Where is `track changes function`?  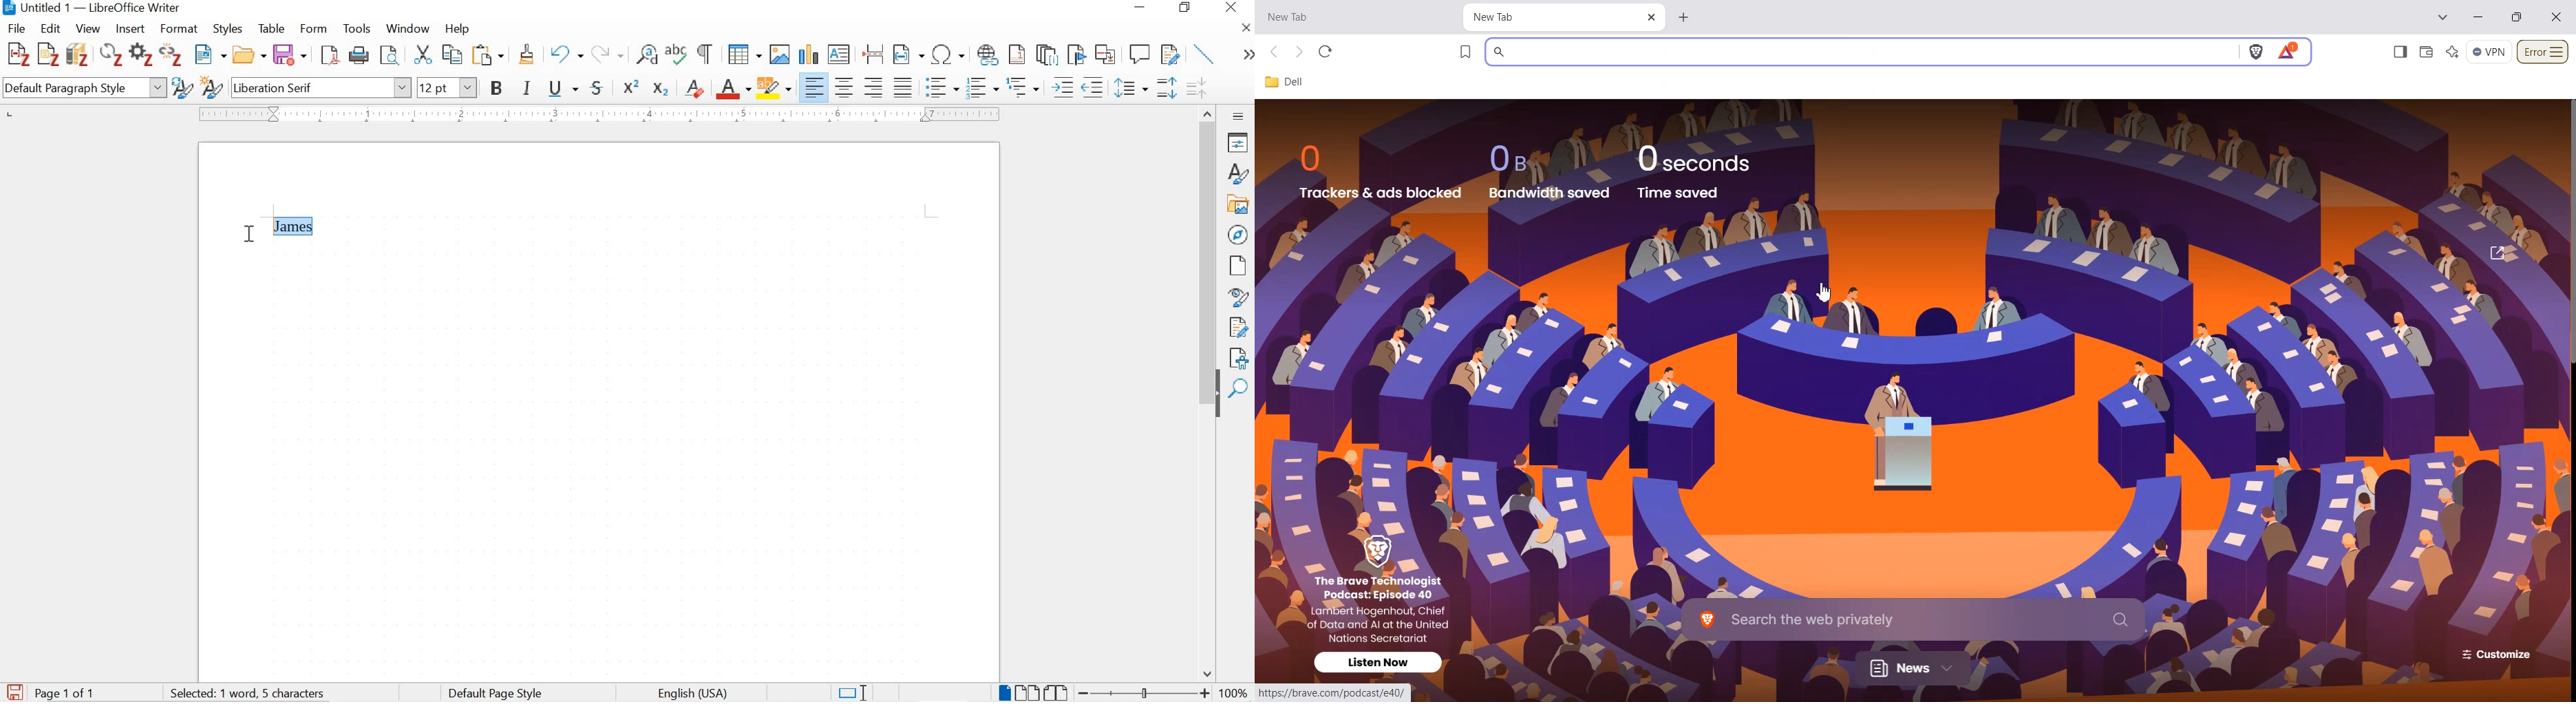 track changes function is located at coordinates (1168, 53).